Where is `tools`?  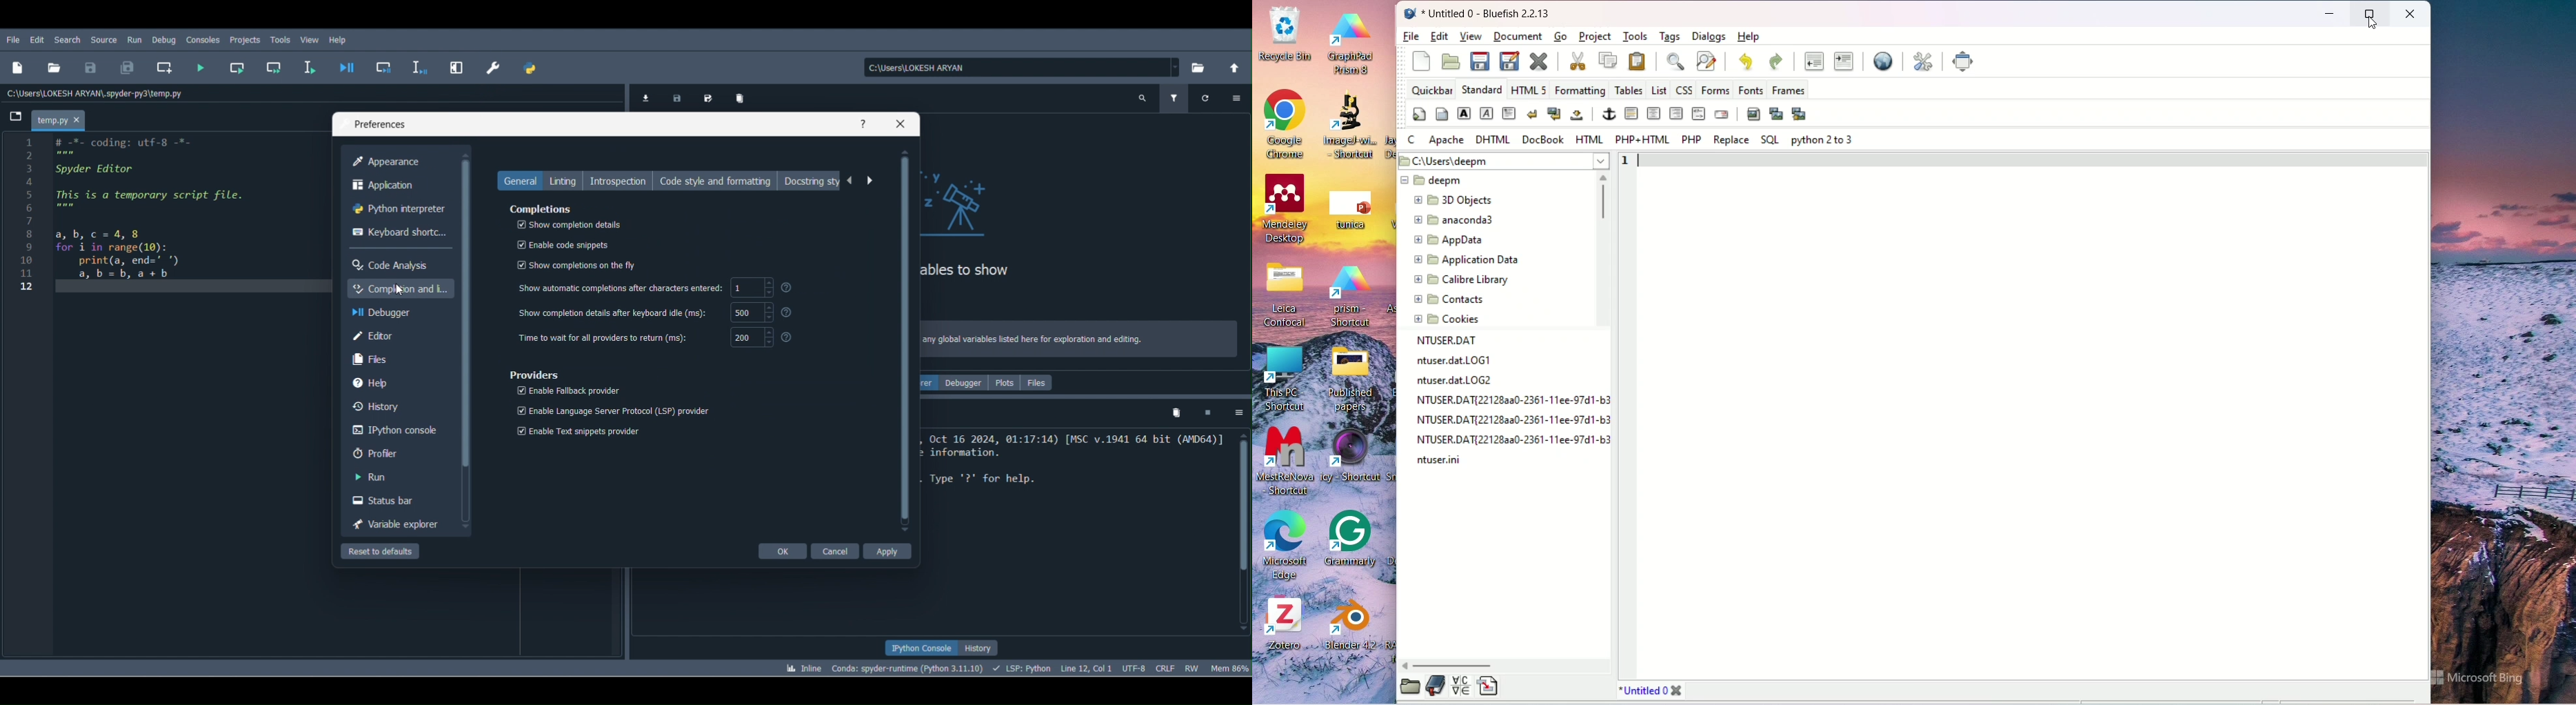
tools is located at coordinates (1635, 36).